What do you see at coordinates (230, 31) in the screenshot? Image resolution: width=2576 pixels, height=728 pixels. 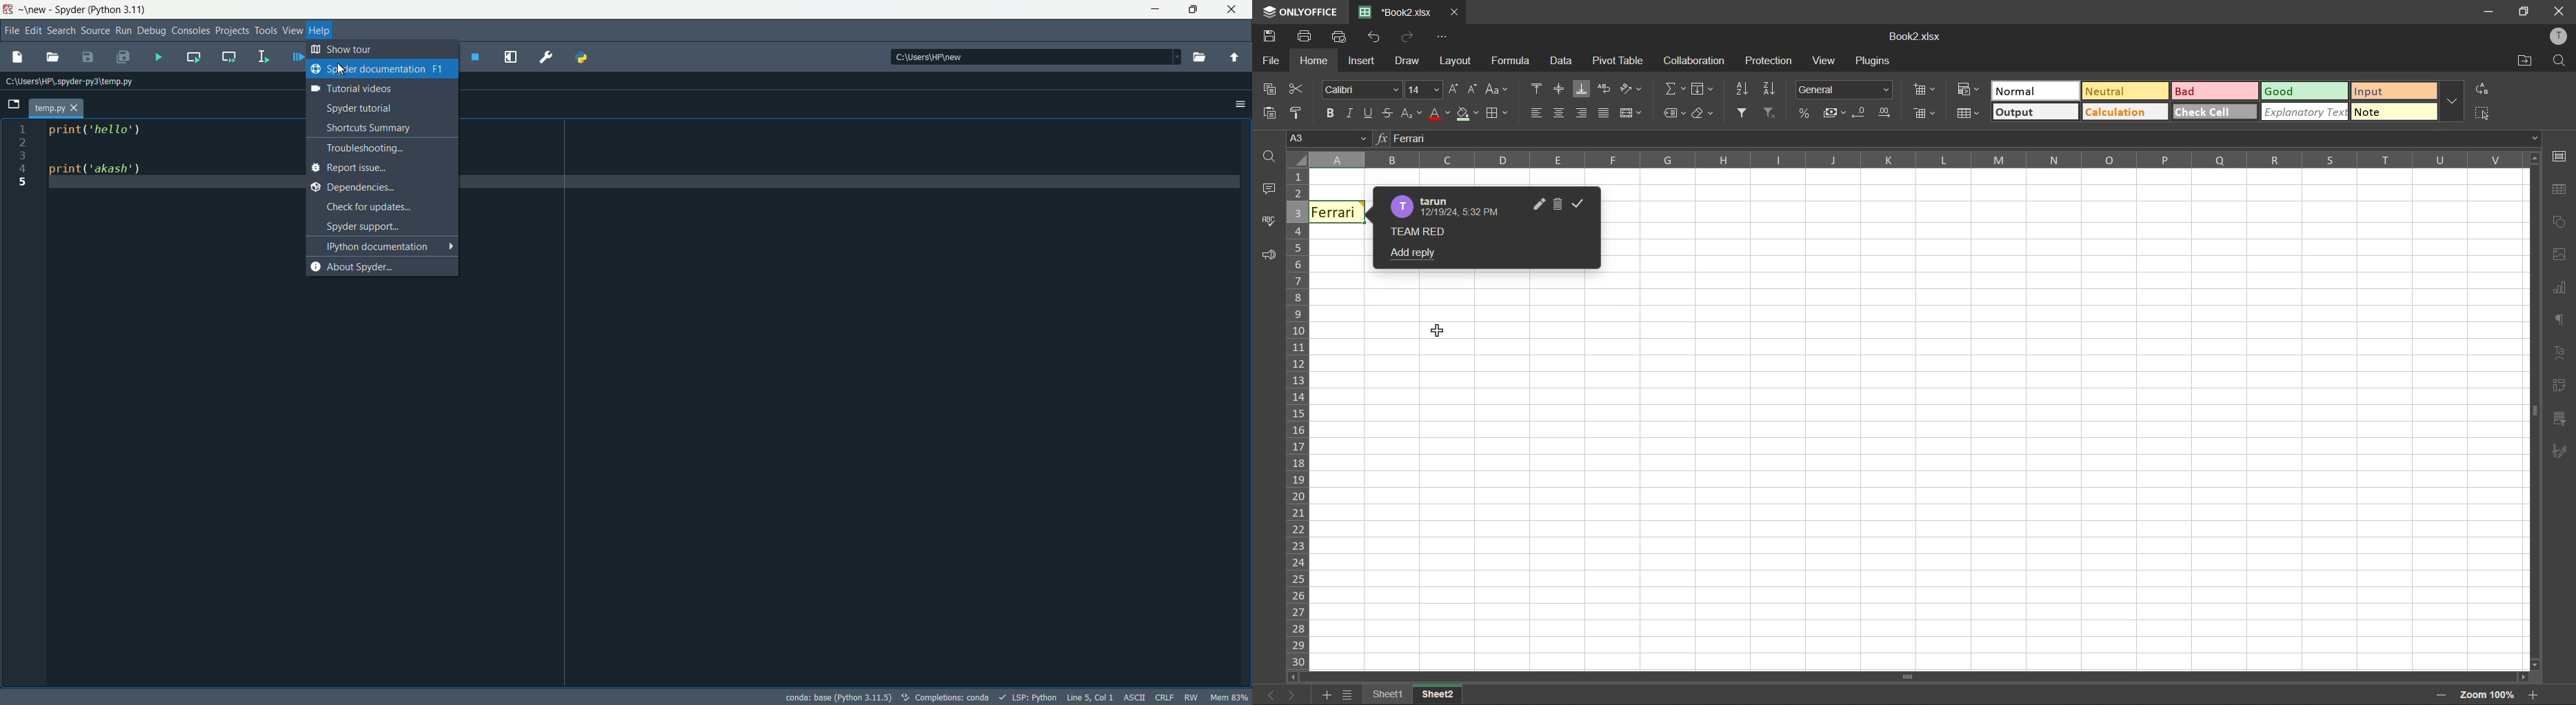 I see `projects menu` at bounding box center [230, 31].